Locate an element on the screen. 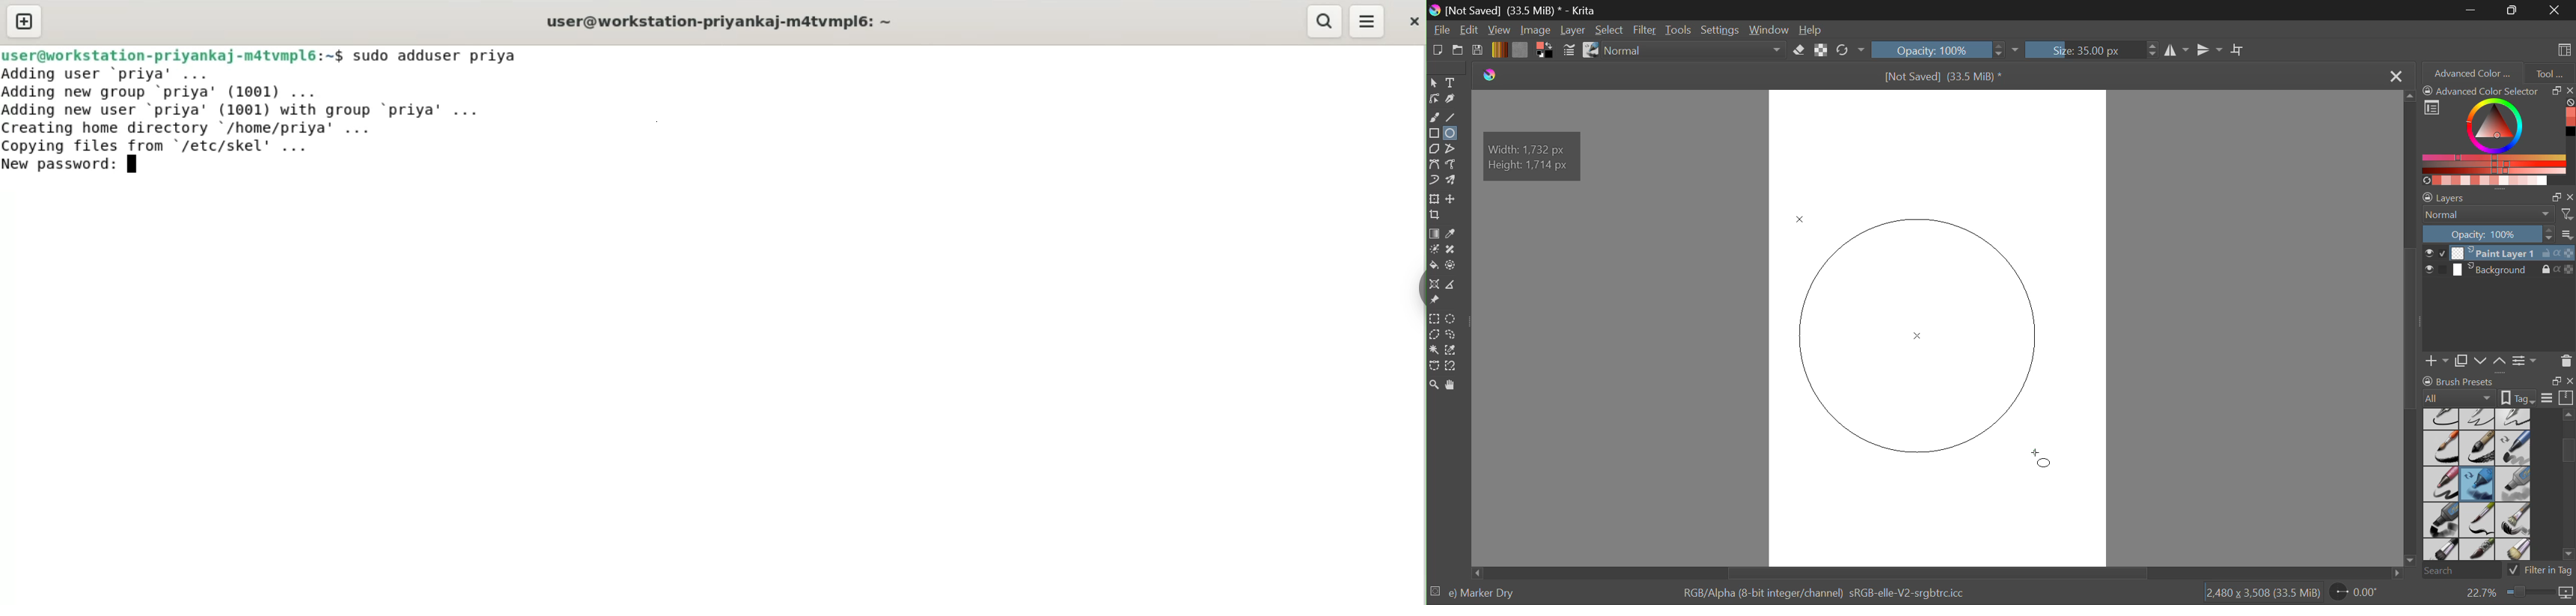 The image size is (2576, 616). Add Layer is located at coordinates (2437, 359).